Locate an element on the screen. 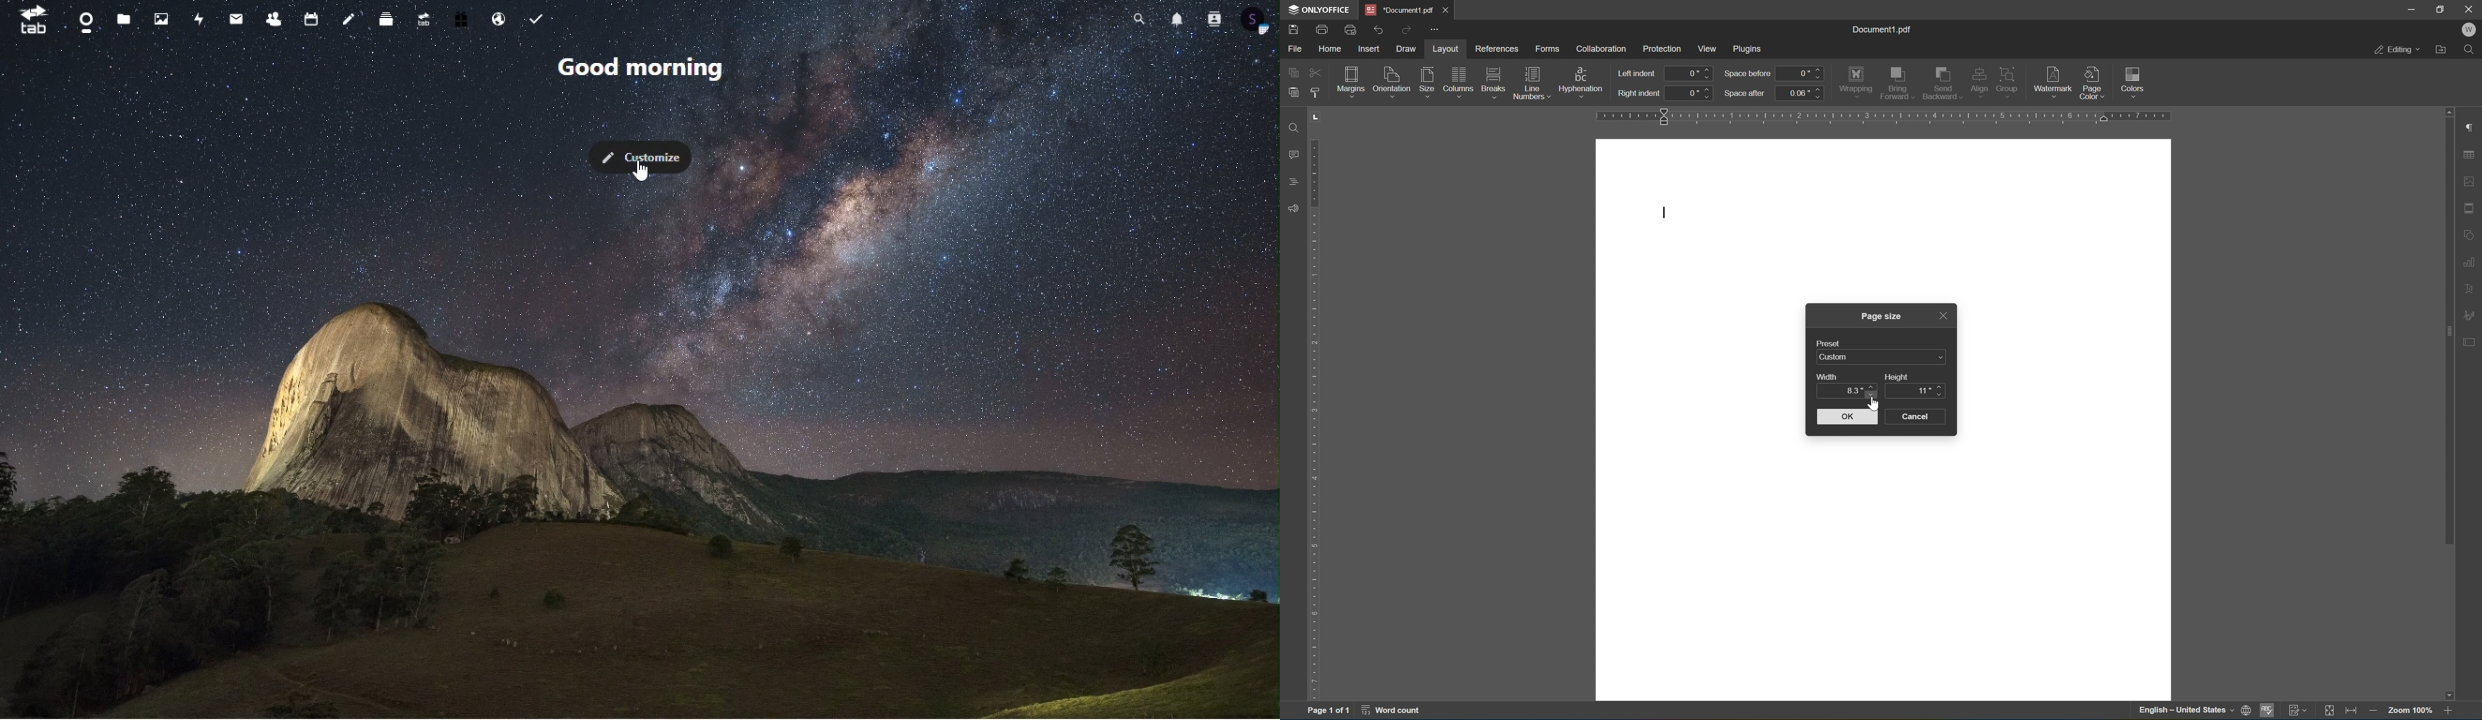 The width and height of the screenshot is (2492, 728). scroll bar is located at coordinates (2448, 403).